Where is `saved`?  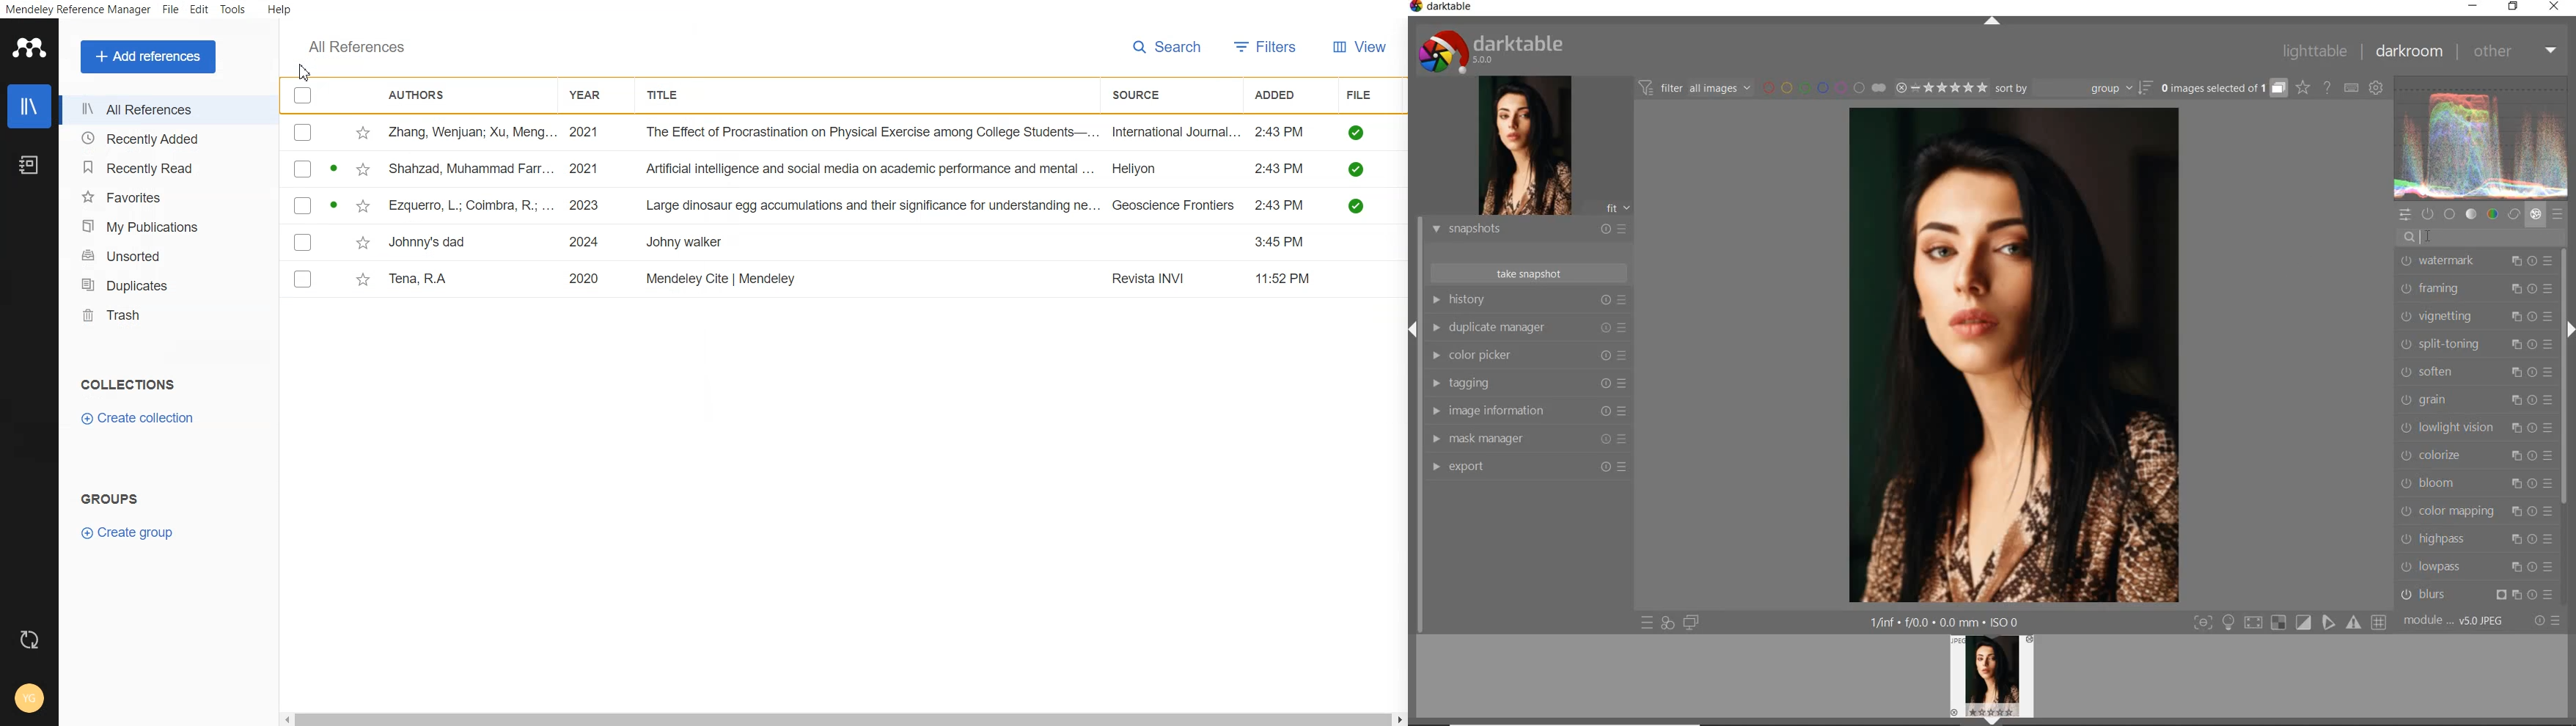
saved is located at coordinates (1358, 169).